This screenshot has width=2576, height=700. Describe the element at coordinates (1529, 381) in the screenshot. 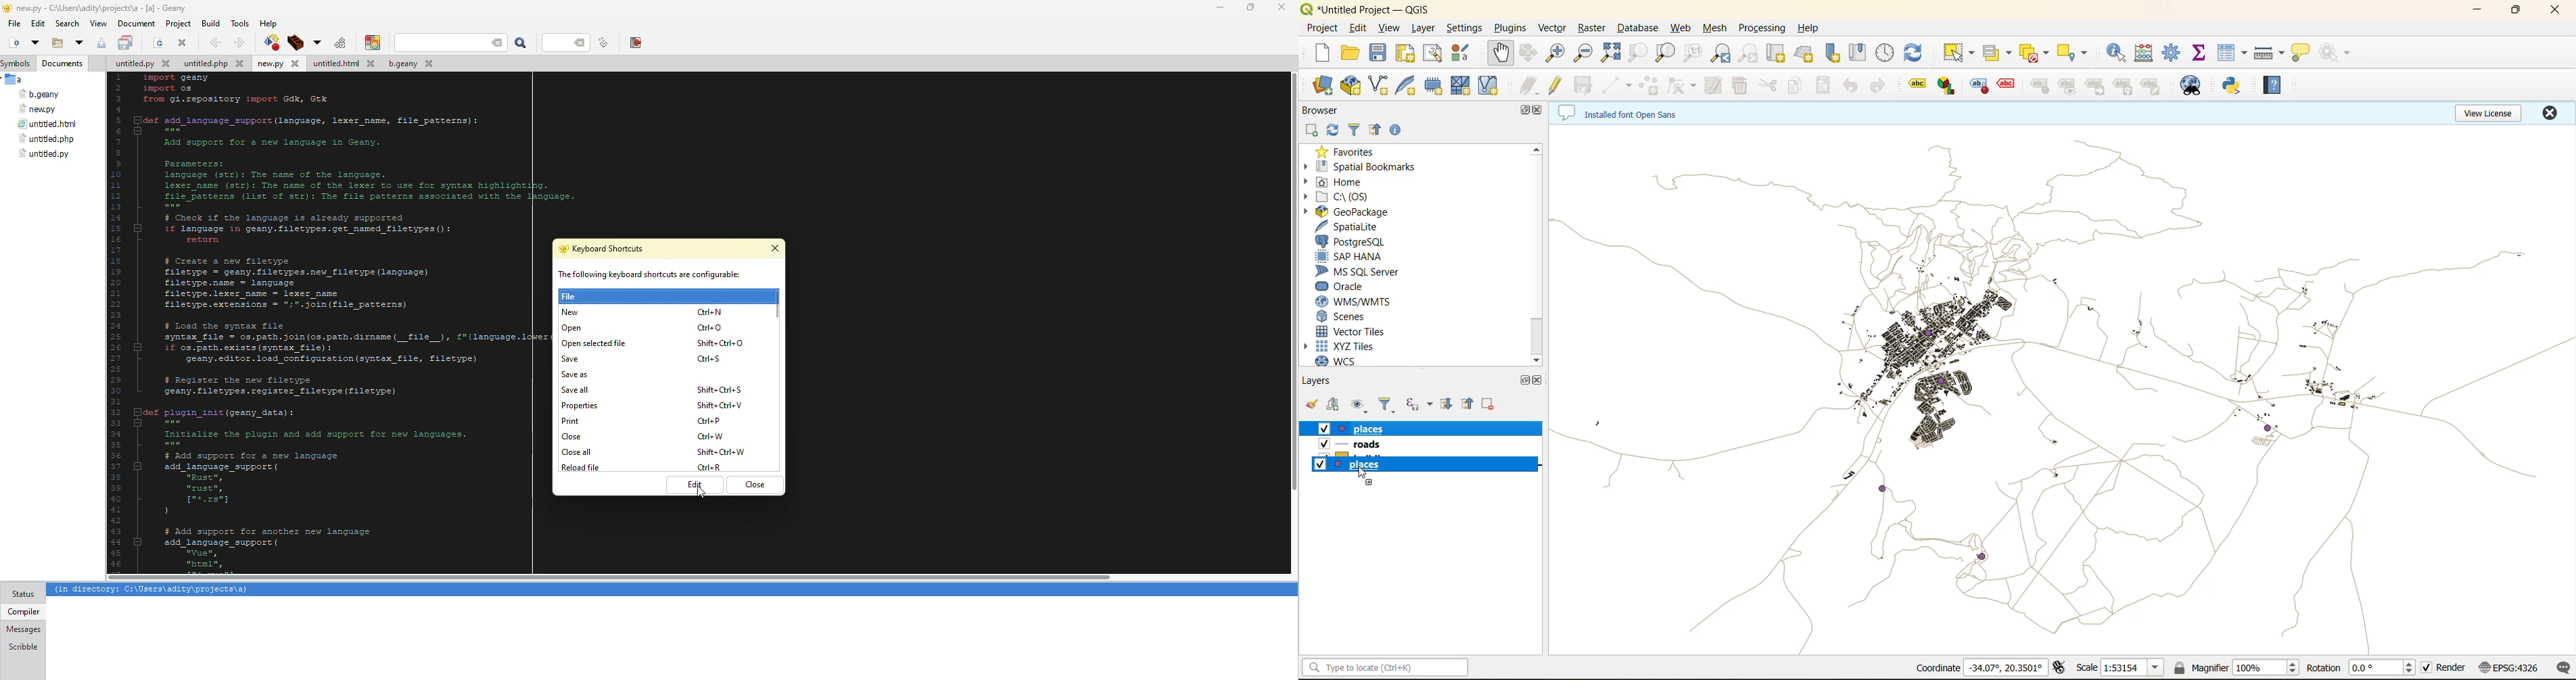

I see `maximize` at that location.